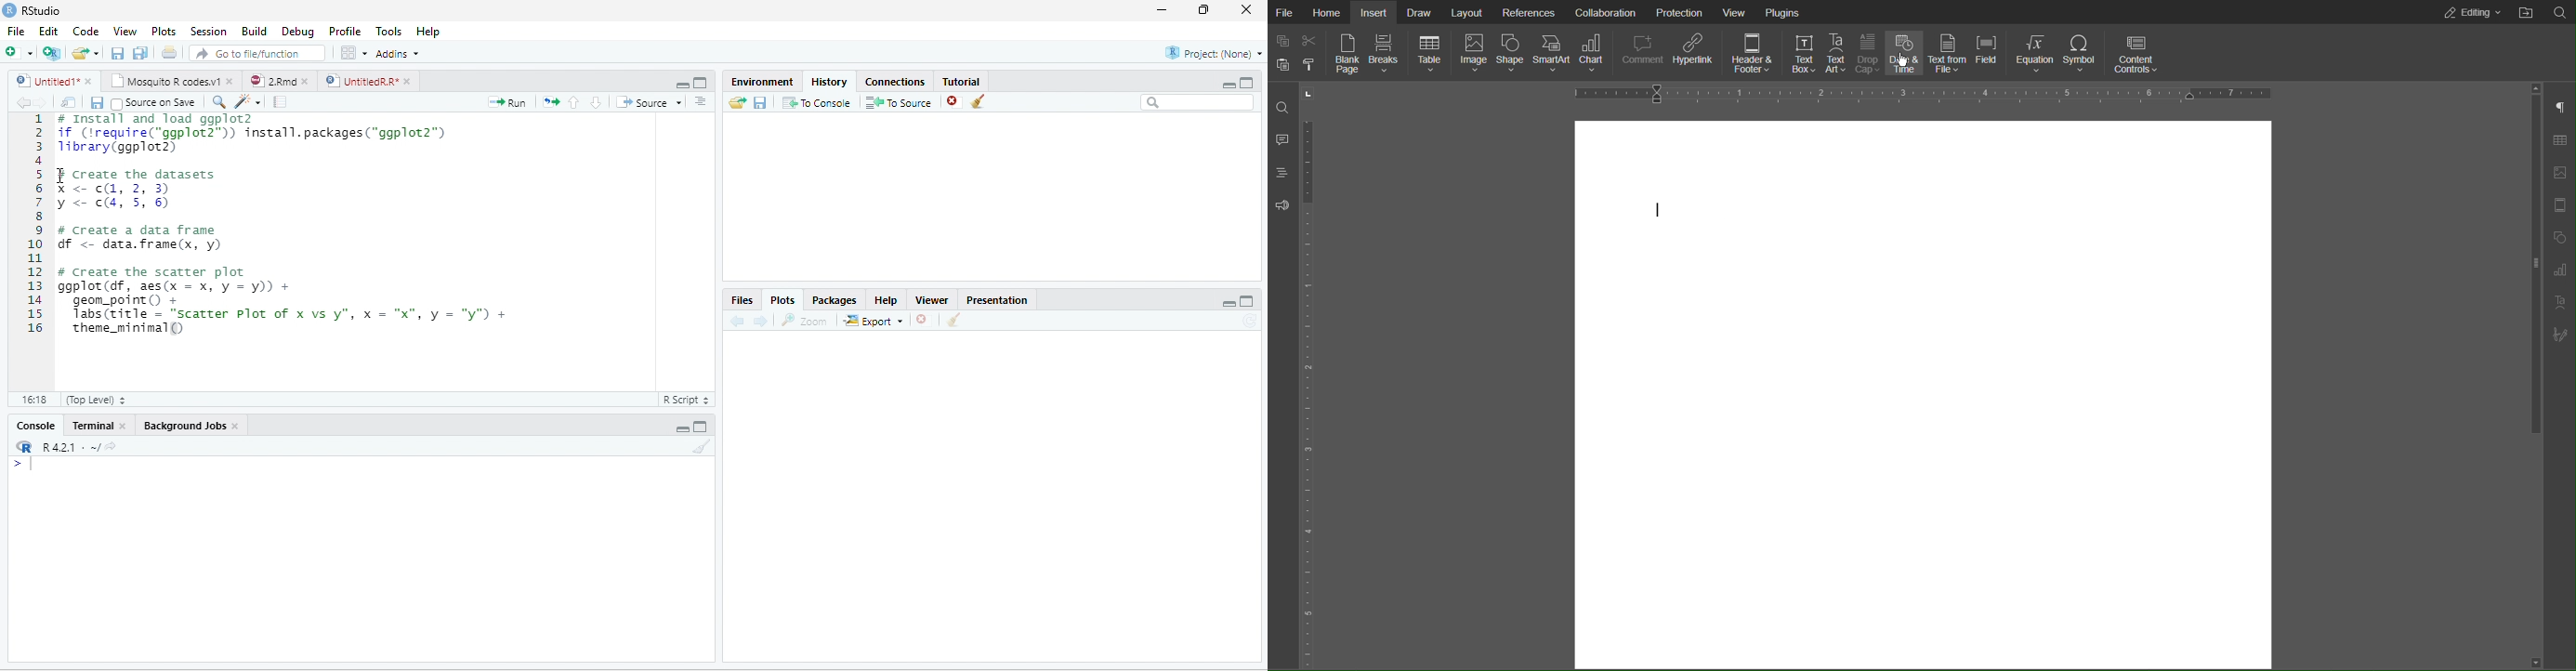 This screenshot has width=2576, height=672. What do you see at coordinates (80, 53) in the screenshot?
I see `Open an existing file` at bounding box center [80, 53].